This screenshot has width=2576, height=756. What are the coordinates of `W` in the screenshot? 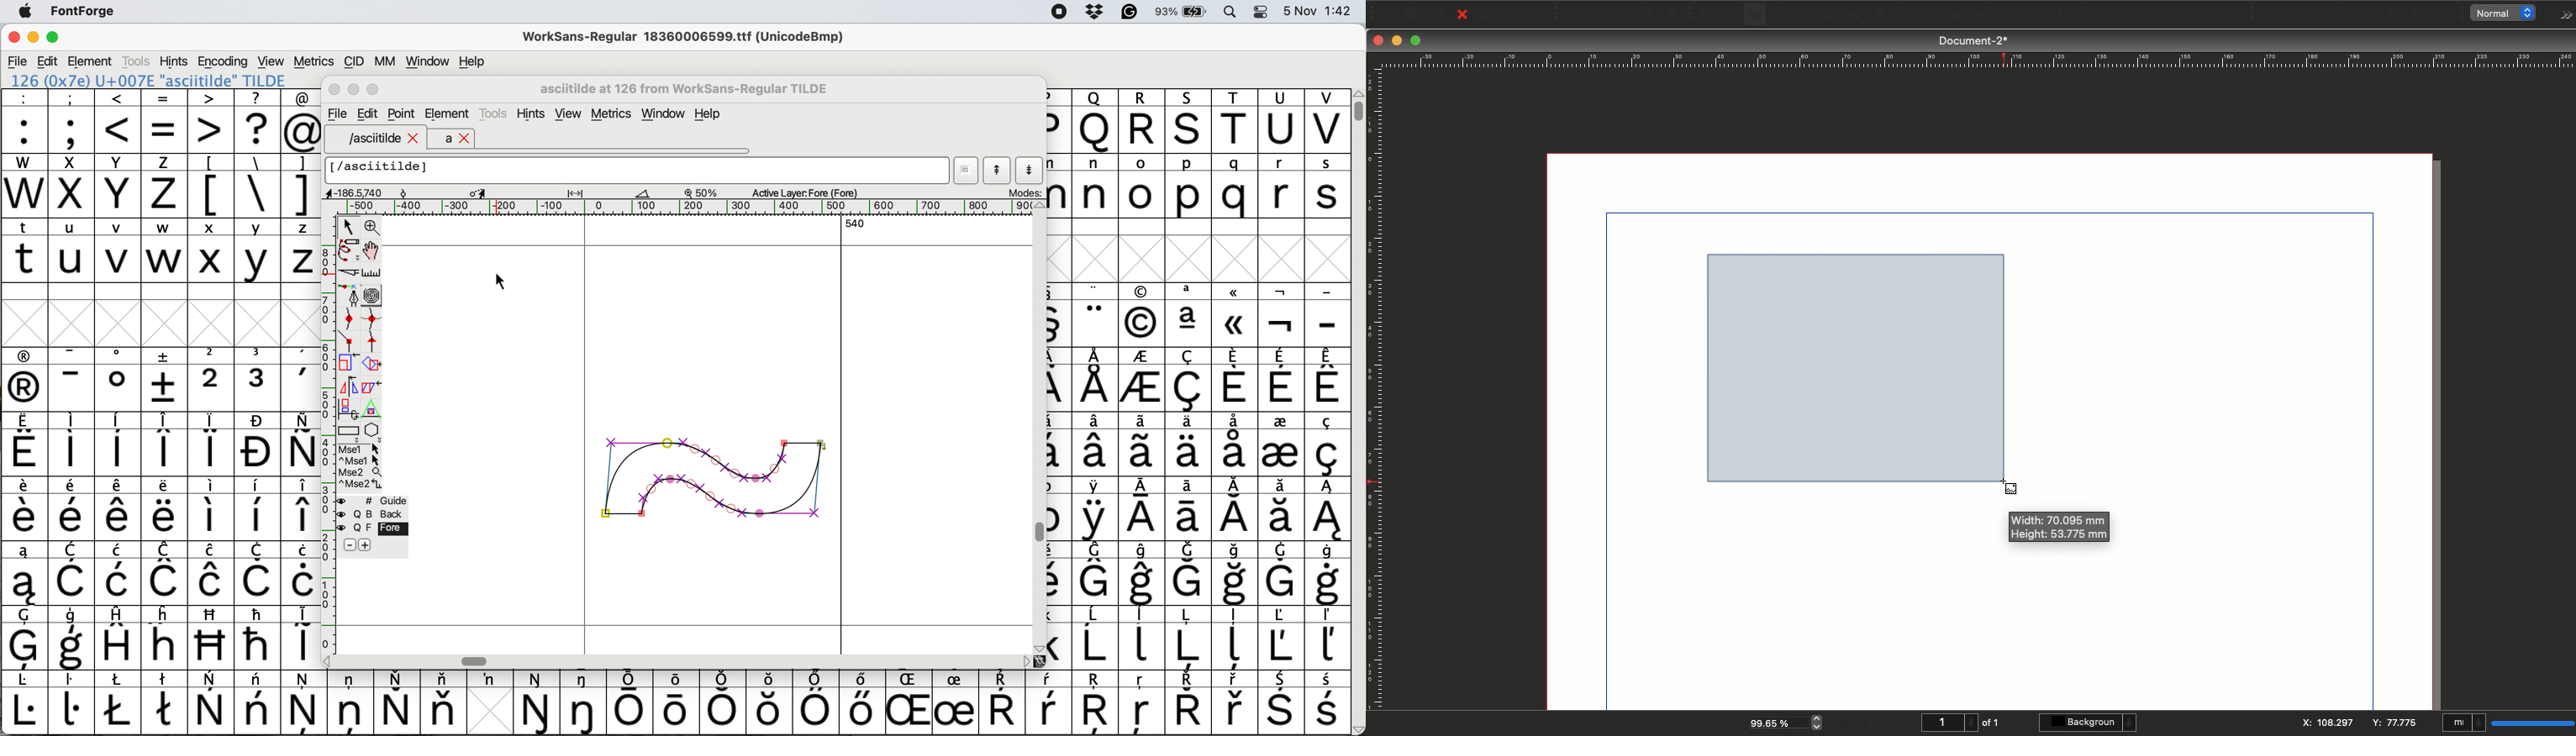 It's located at (26, 186).